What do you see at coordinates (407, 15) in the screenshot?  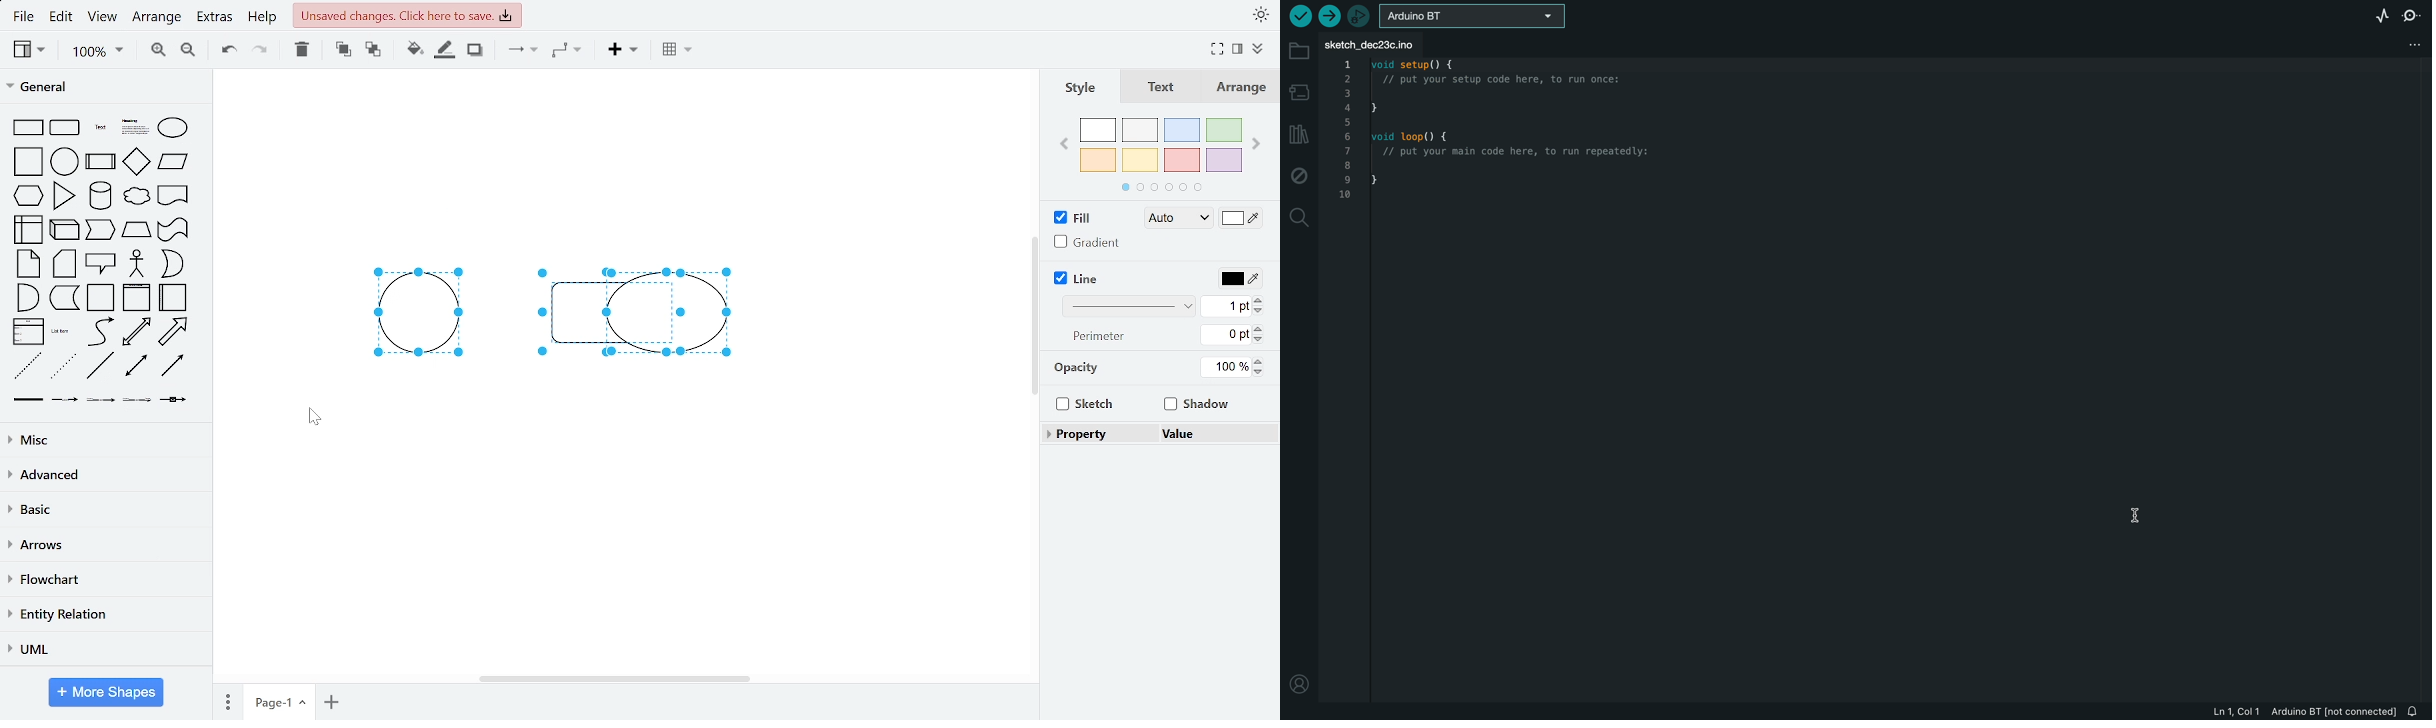 I see `unsaved changes. Click here to save` at bounding box center [407, 15].